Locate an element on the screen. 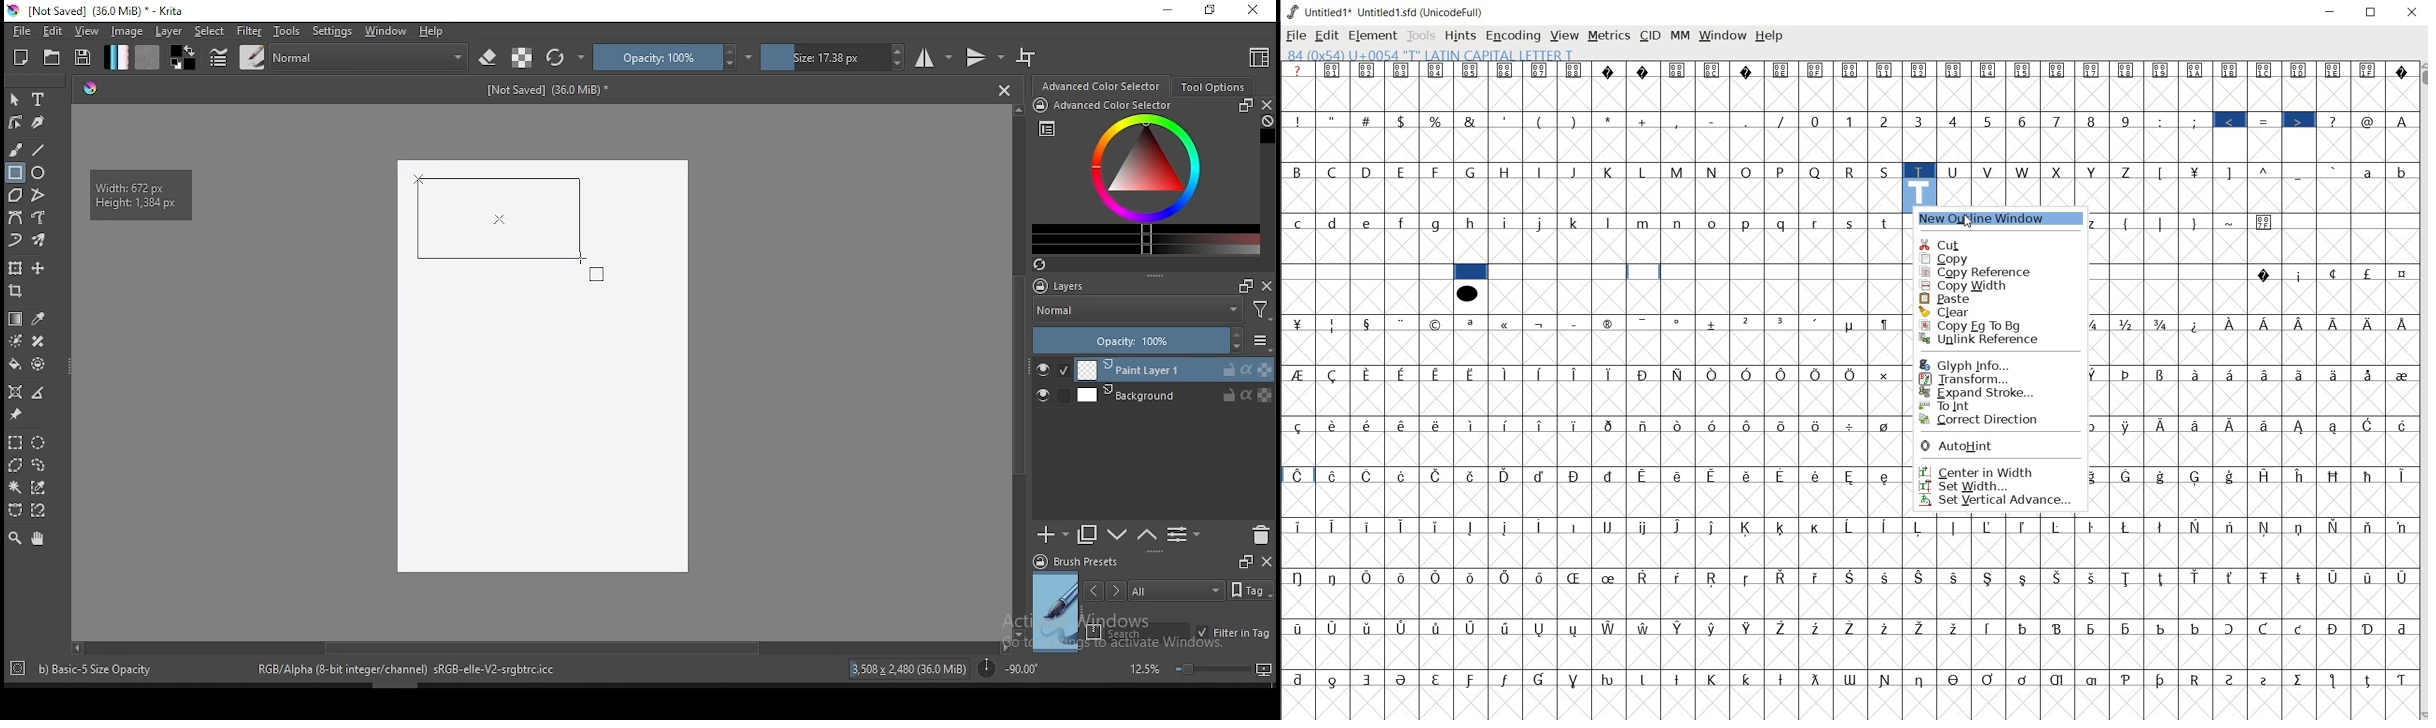 This screenshot has width=2436, height=728. Symbol is located at coordinates (1610, 628).